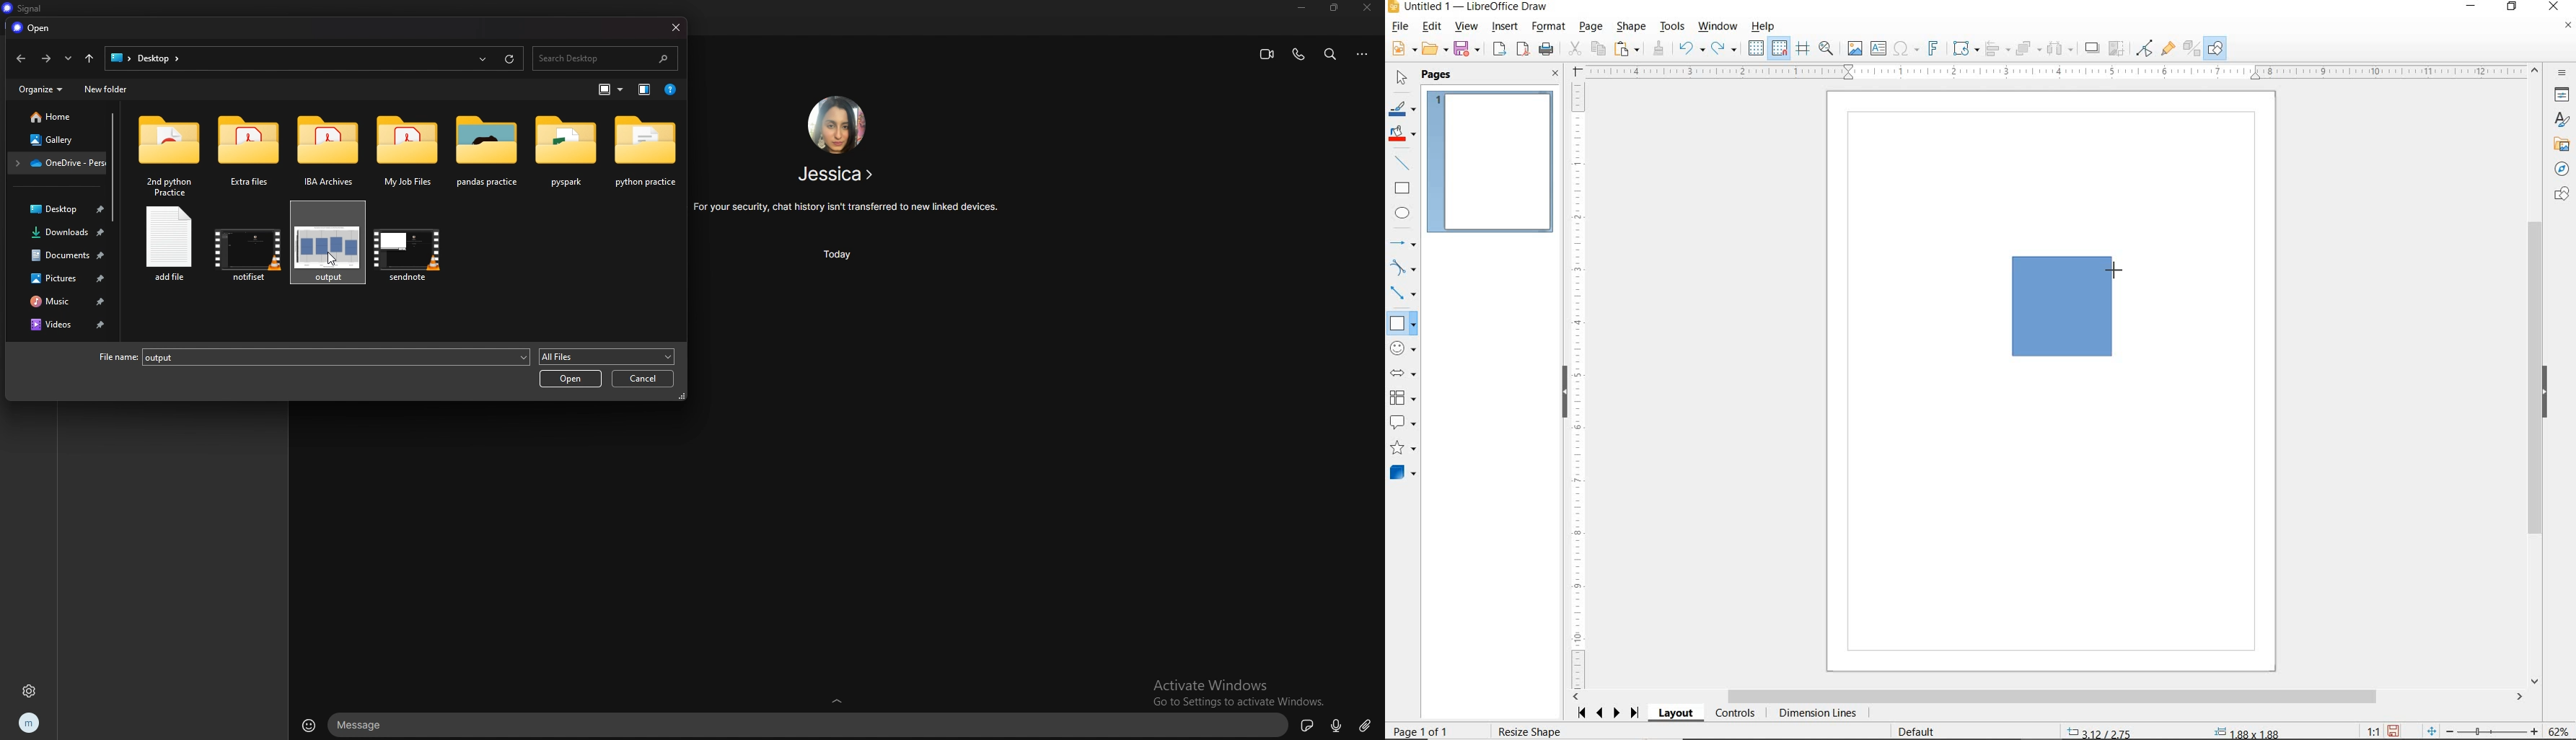 Image resolution: width=2576 pixels, height=756 pixels. I want to click on INSERT LINE, so click(1404, 163).